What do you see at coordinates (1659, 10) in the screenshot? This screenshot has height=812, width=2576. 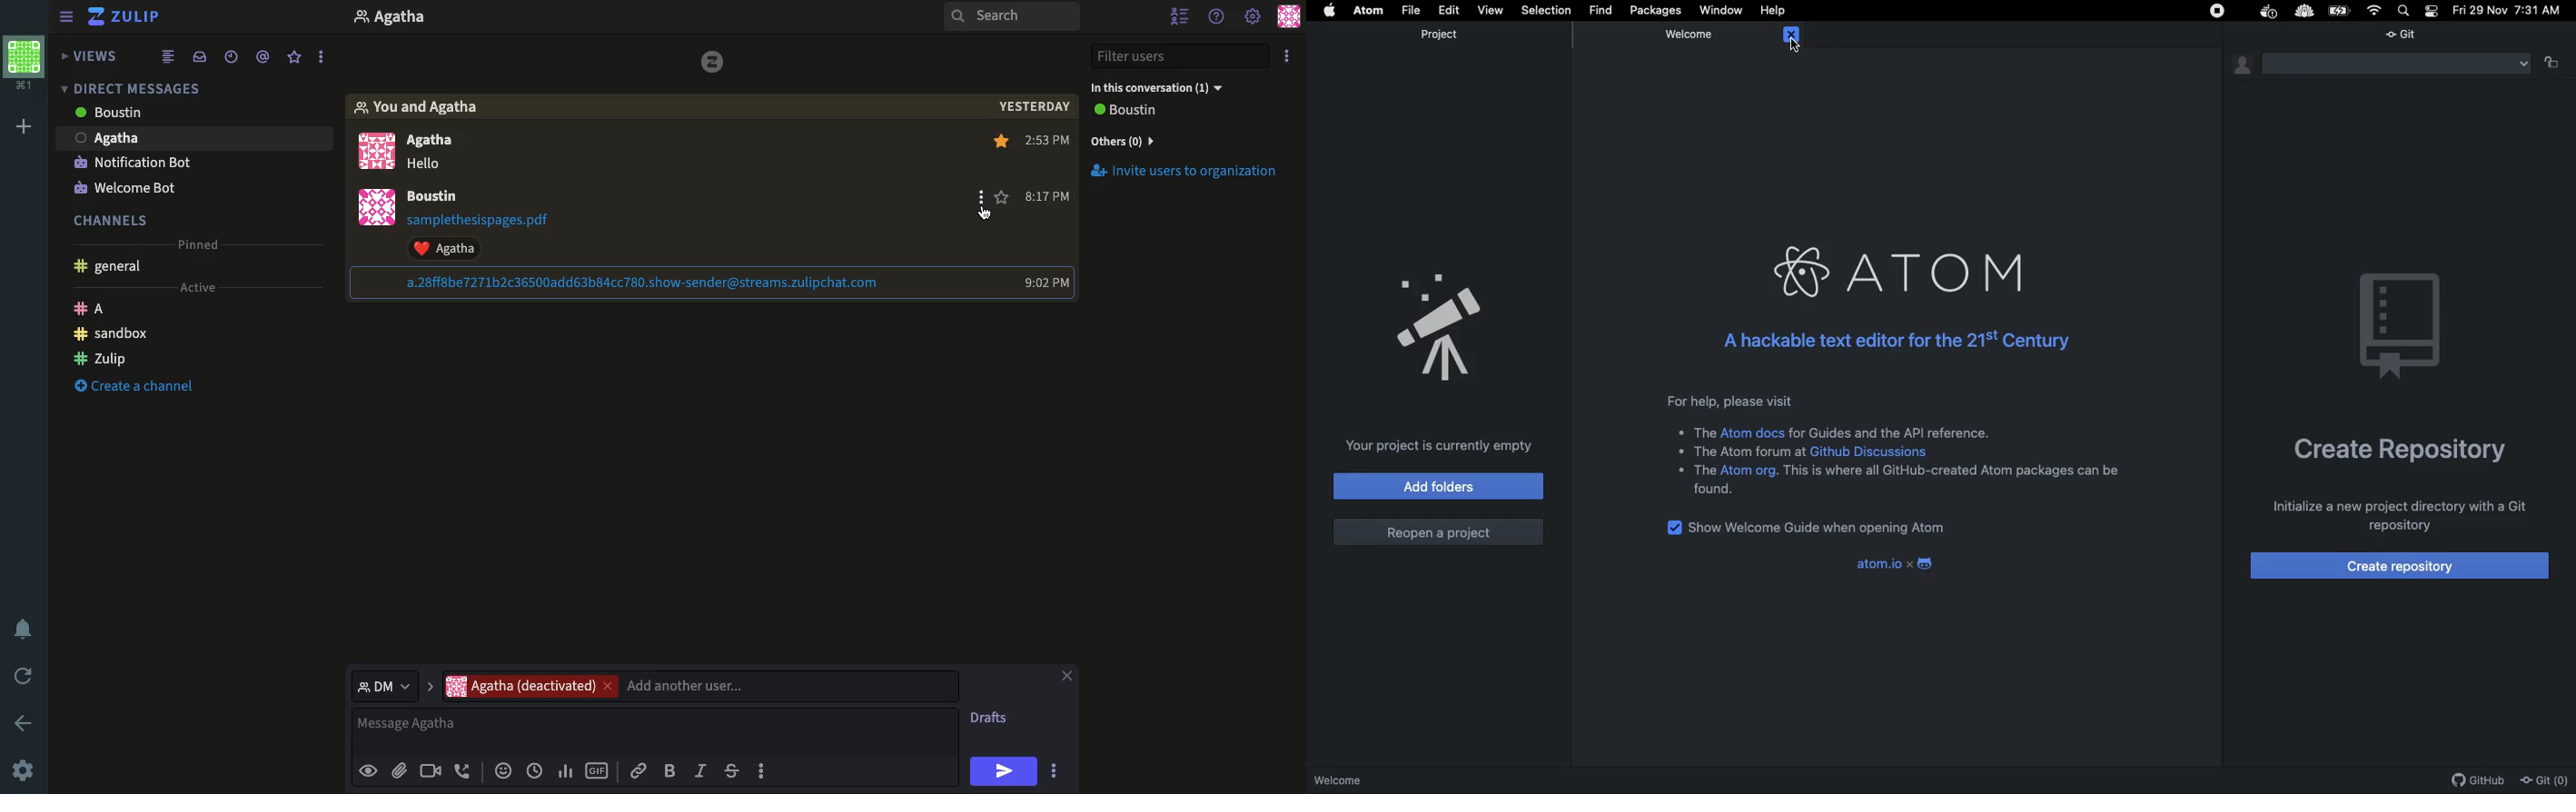 I see `Packages` at bounding box center [1659, 10].